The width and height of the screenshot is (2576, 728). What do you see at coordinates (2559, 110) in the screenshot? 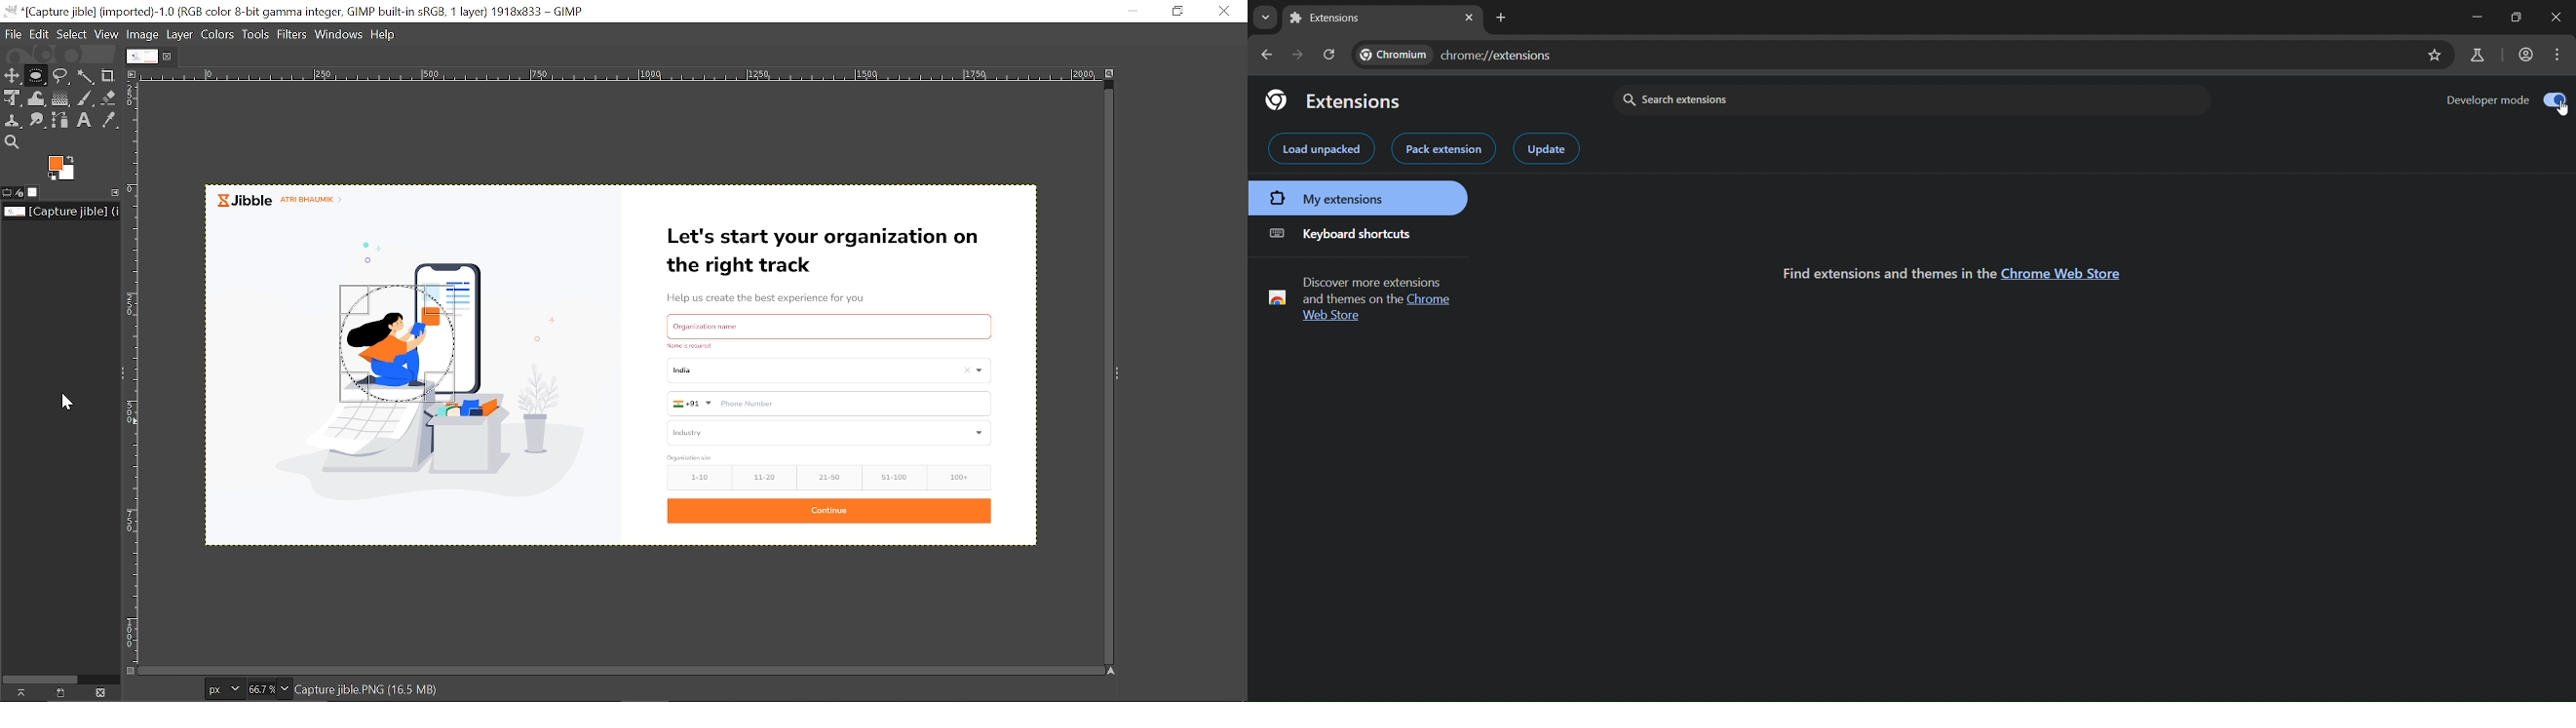
I see `cursor` at bounding box center [2559, 110].